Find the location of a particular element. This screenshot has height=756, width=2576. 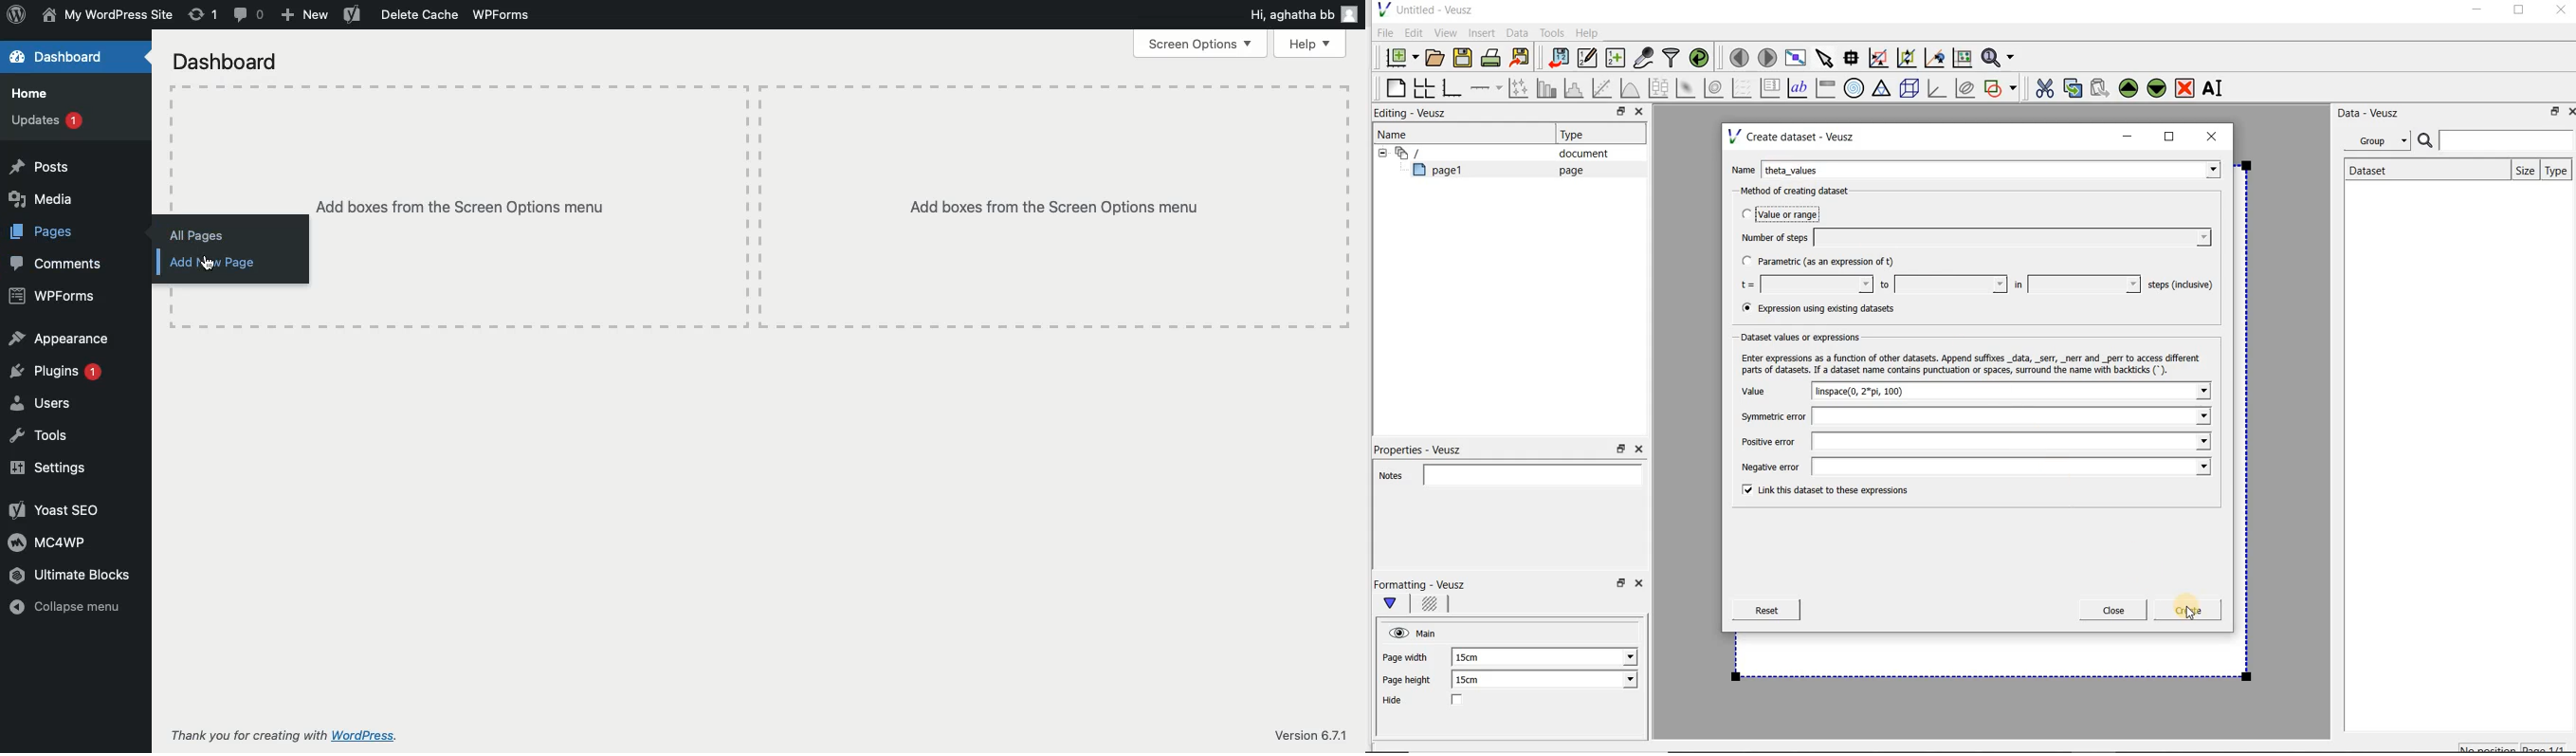

print the document is located at coordinates (1494, 57).